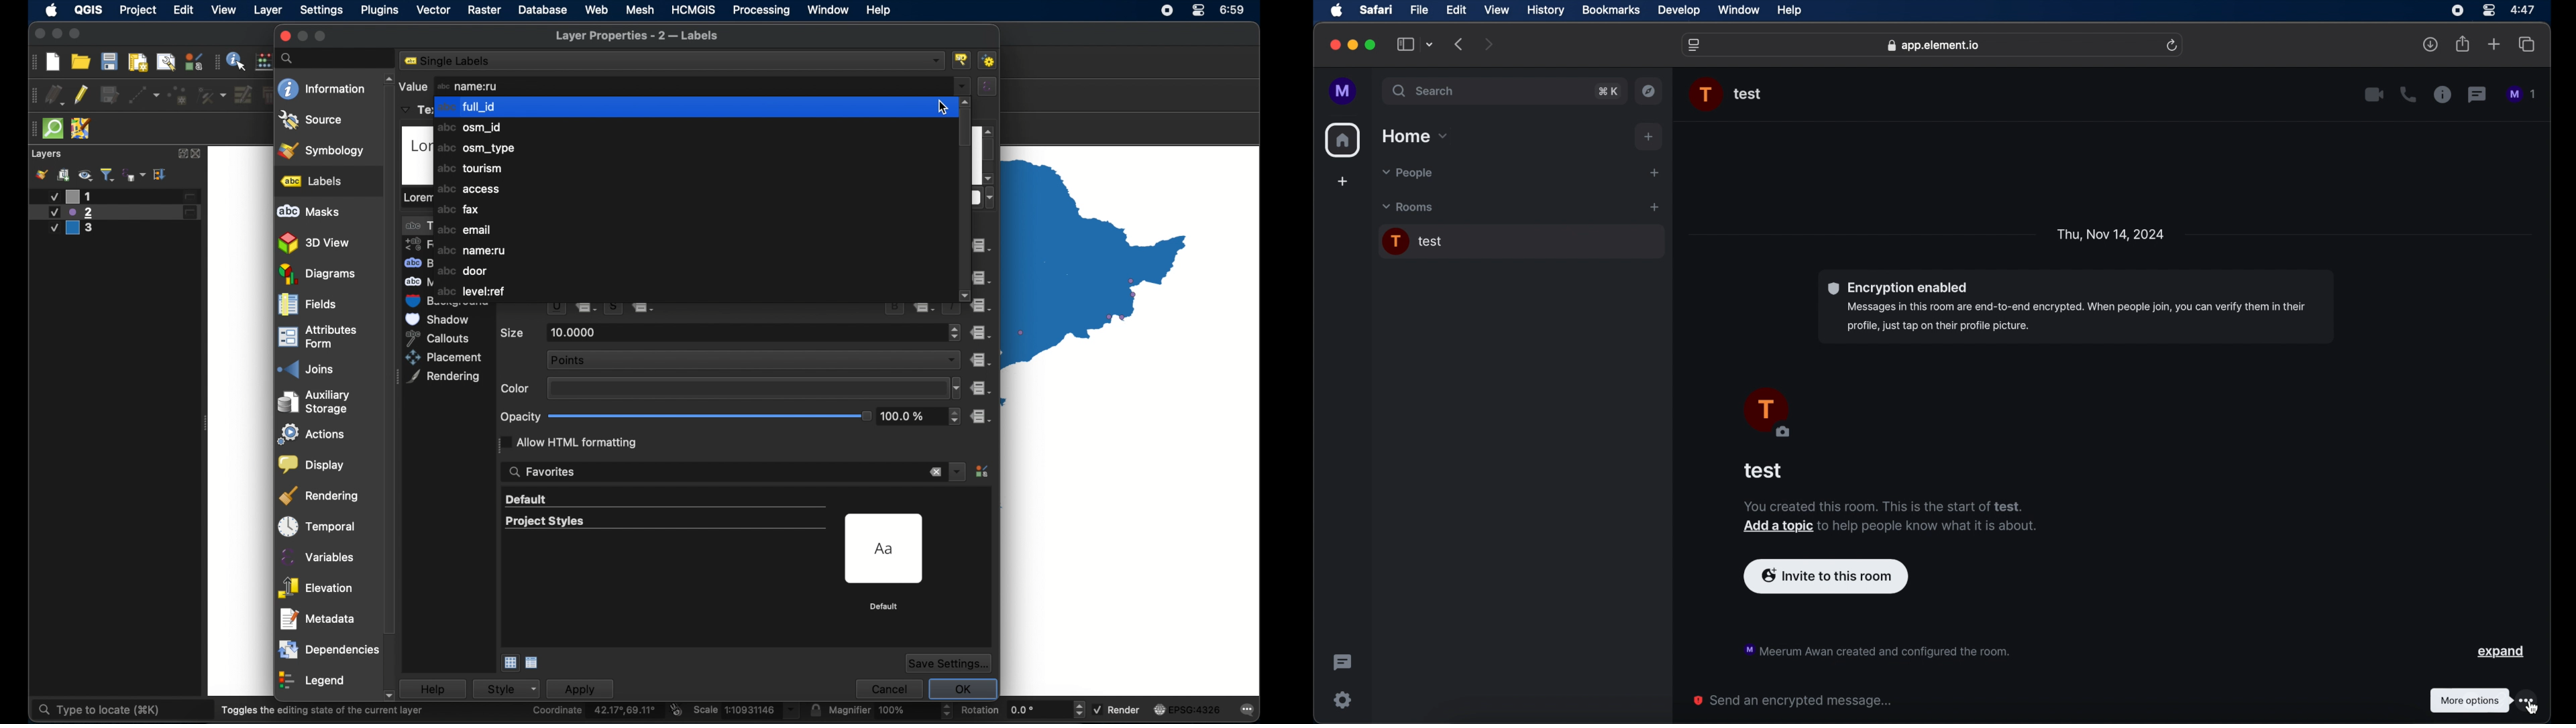 The image size is (2576, 728). Describe the element at coordinates (194, 61) in the screenshot. I see `style manager` at that location.